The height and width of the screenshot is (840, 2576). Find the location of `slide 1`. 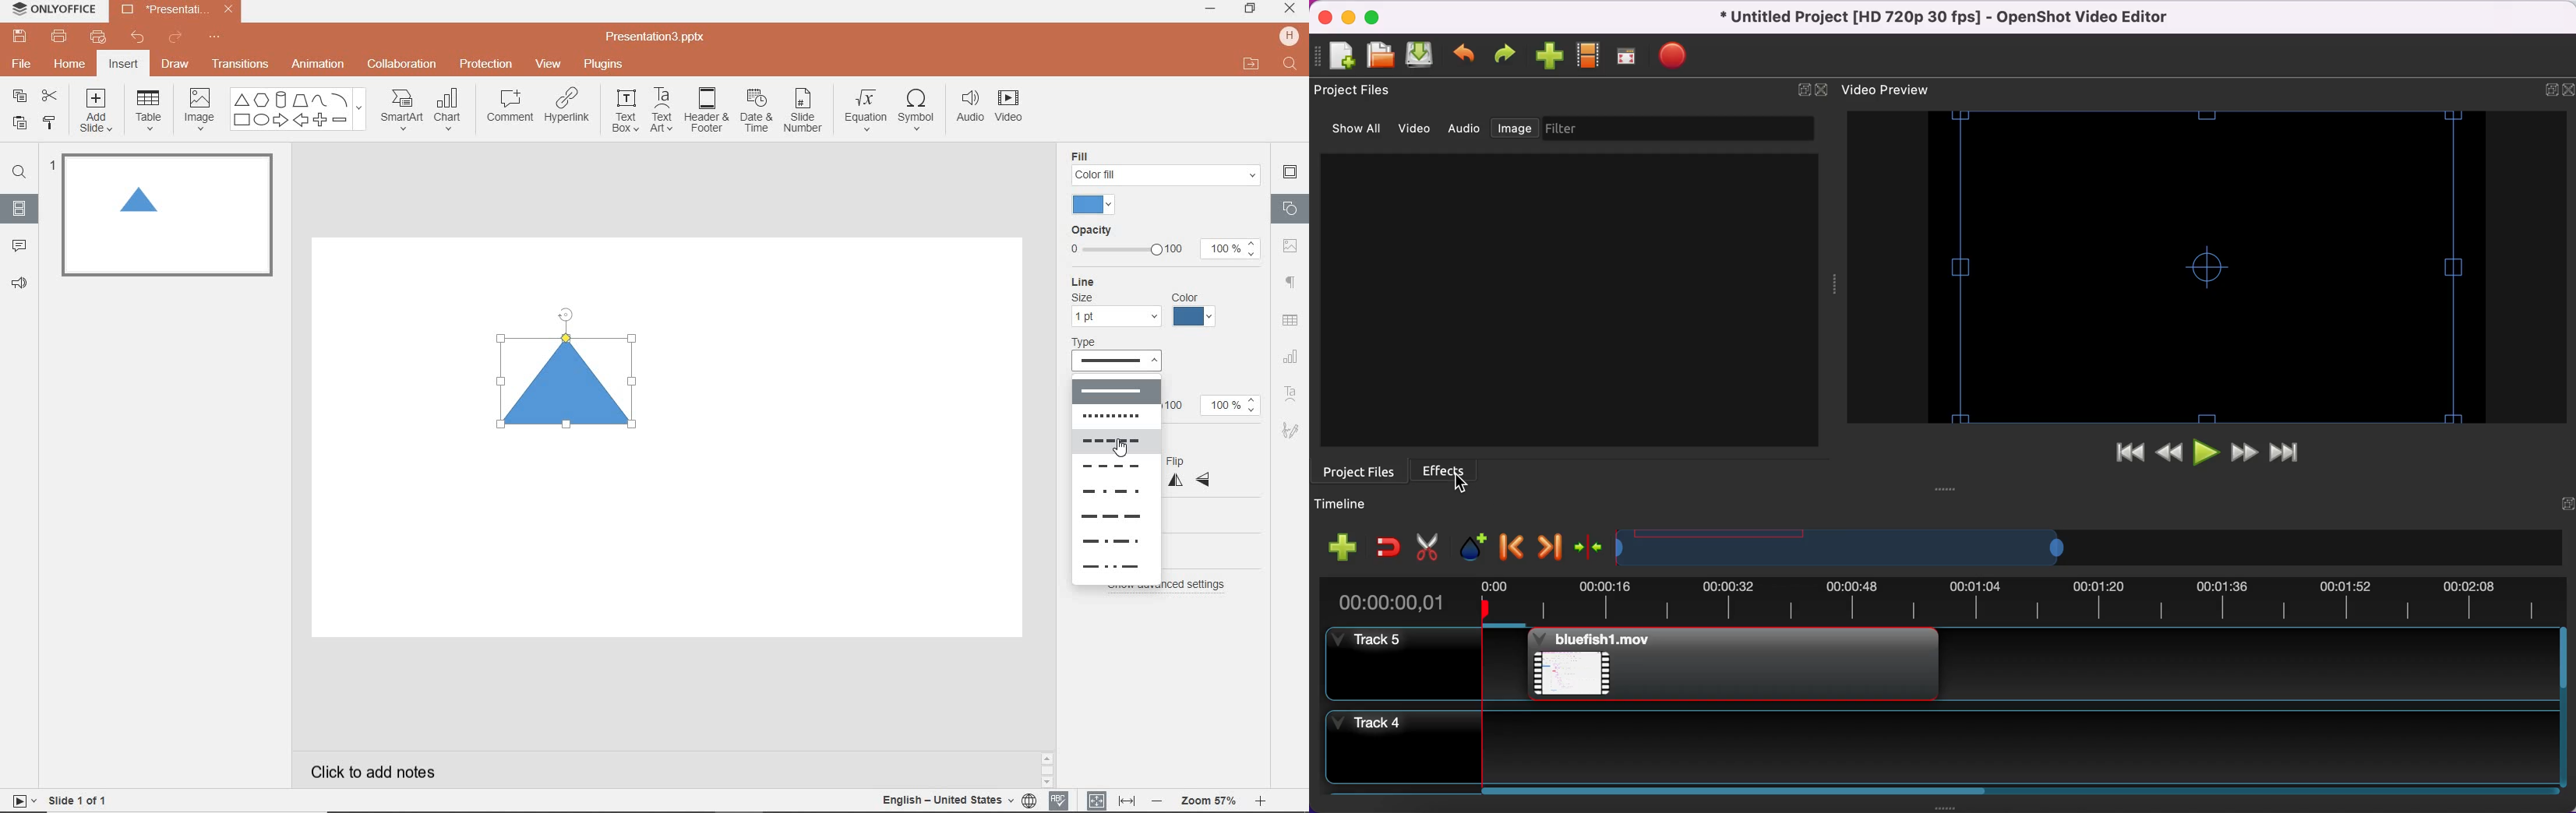

slide 1 is located at coordinates (164, 215).